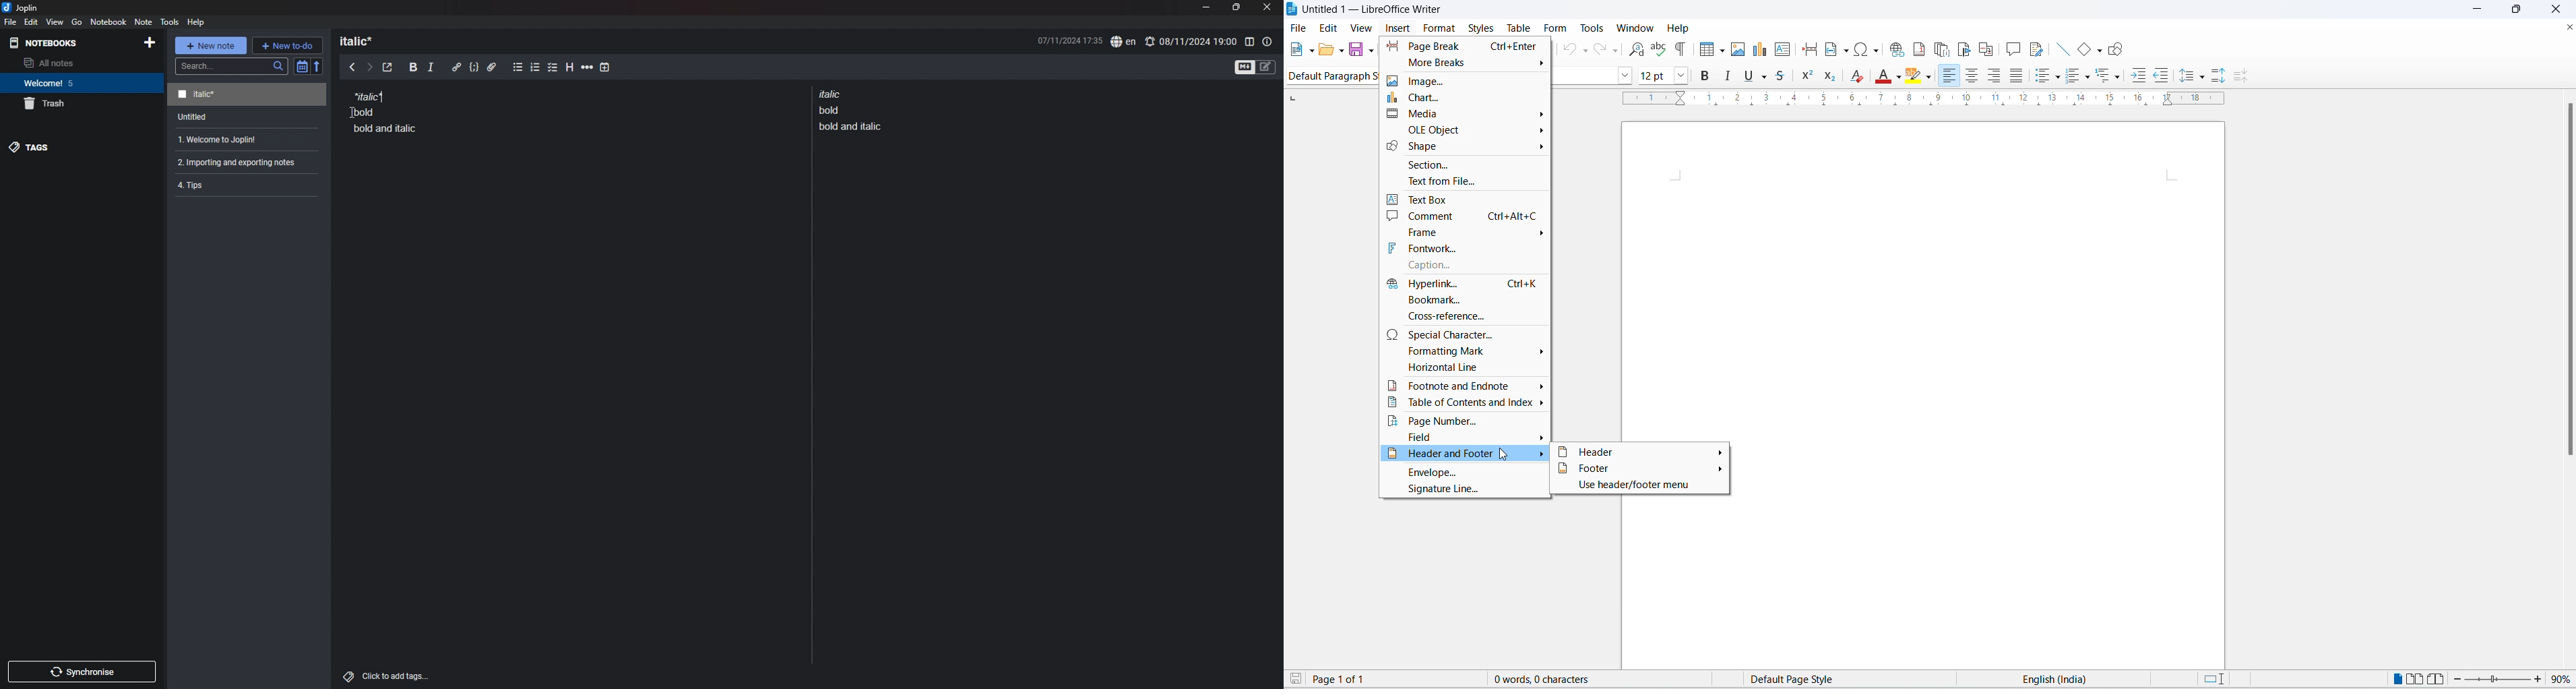 The image size is (2576, 700). Describe the element at coordinates (1326, 51) in the screenshot. I see `open` at that location.